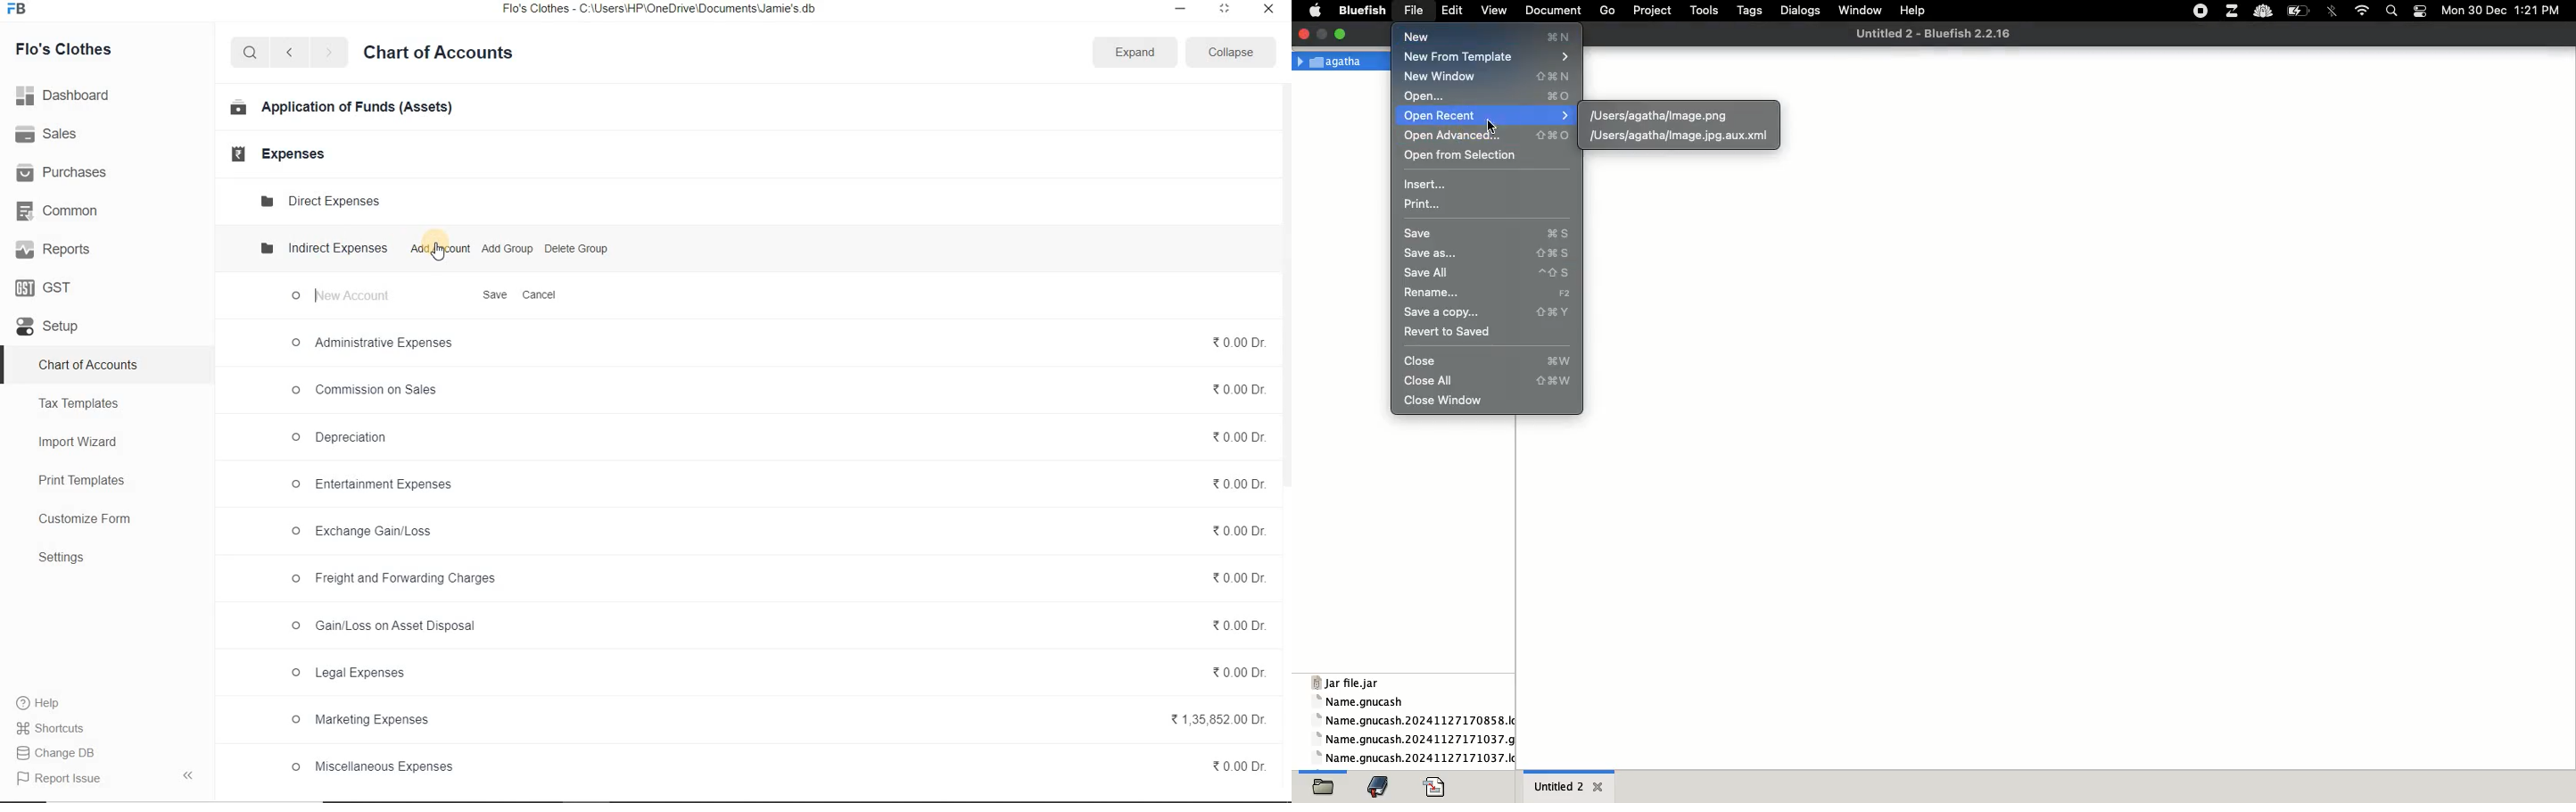  Describe the element at coordinates (1492, 125) in the screenshot. I see `cursor` at that location.